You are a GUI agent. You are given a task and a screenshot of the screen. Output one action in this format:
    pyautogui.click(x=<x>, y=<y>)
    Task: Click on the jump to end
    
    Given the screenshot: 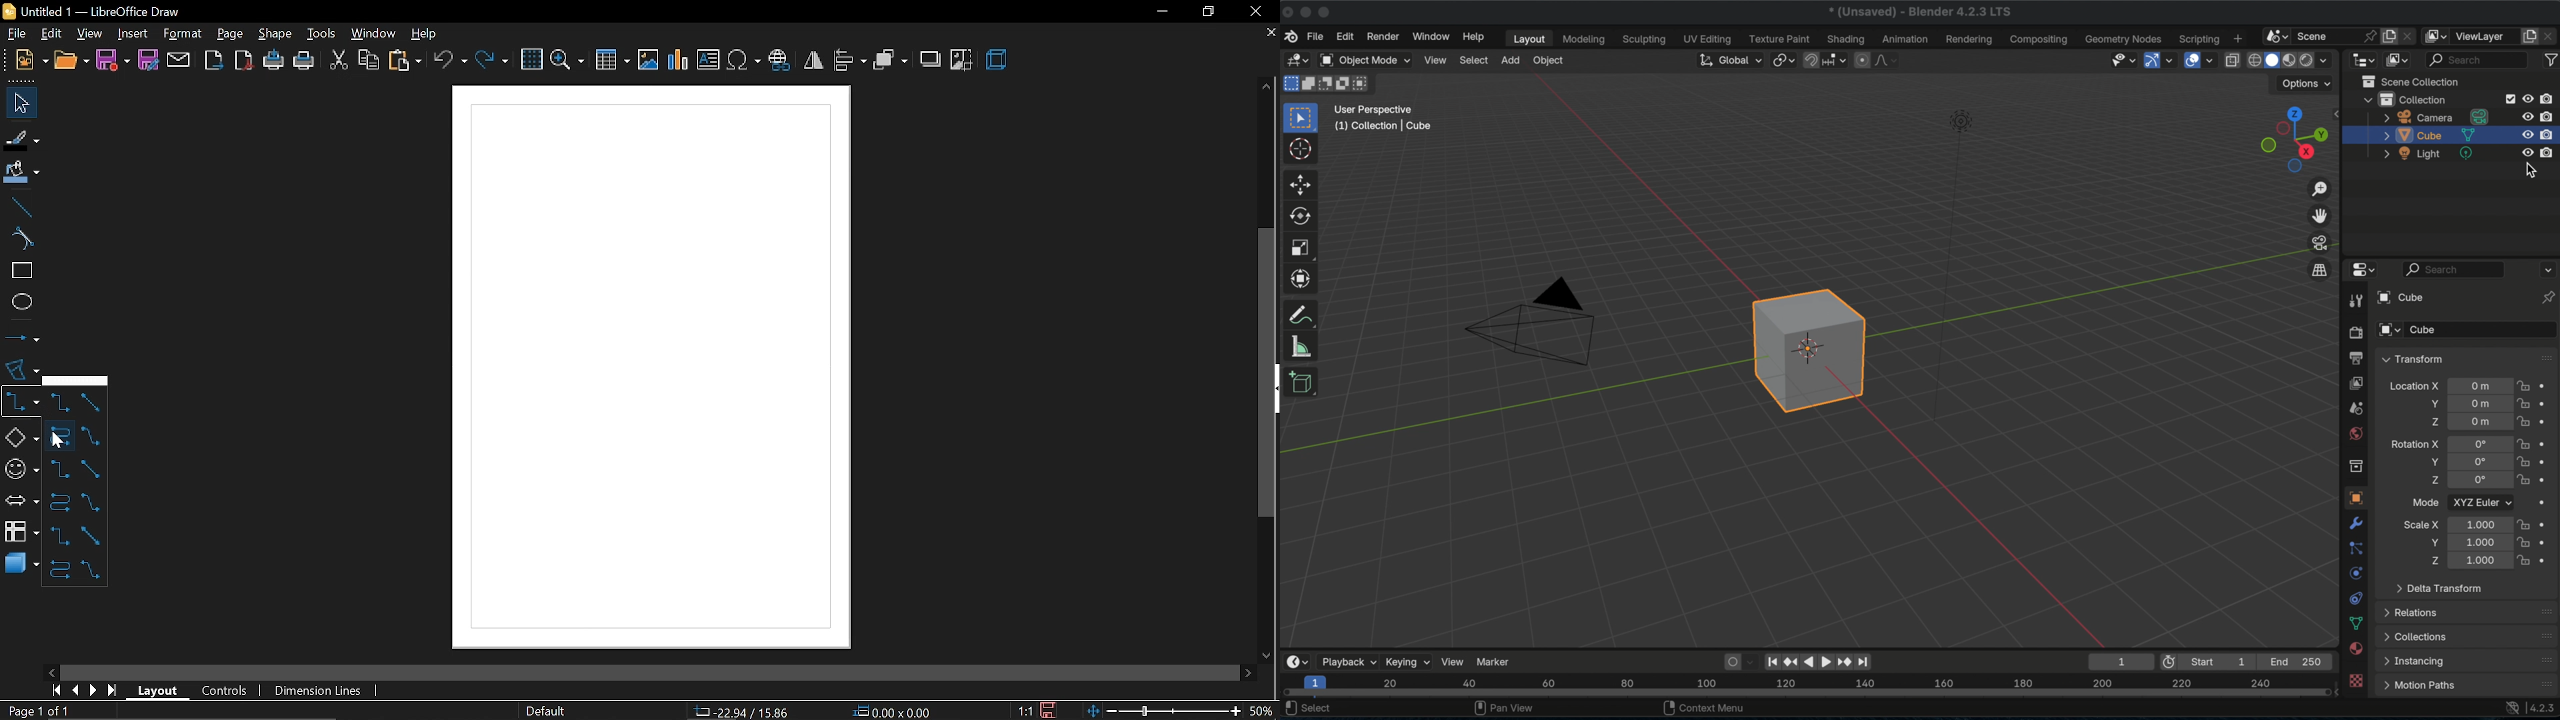 What is the action you would take?
    pyautogui.click(x=1861, y=662)
    